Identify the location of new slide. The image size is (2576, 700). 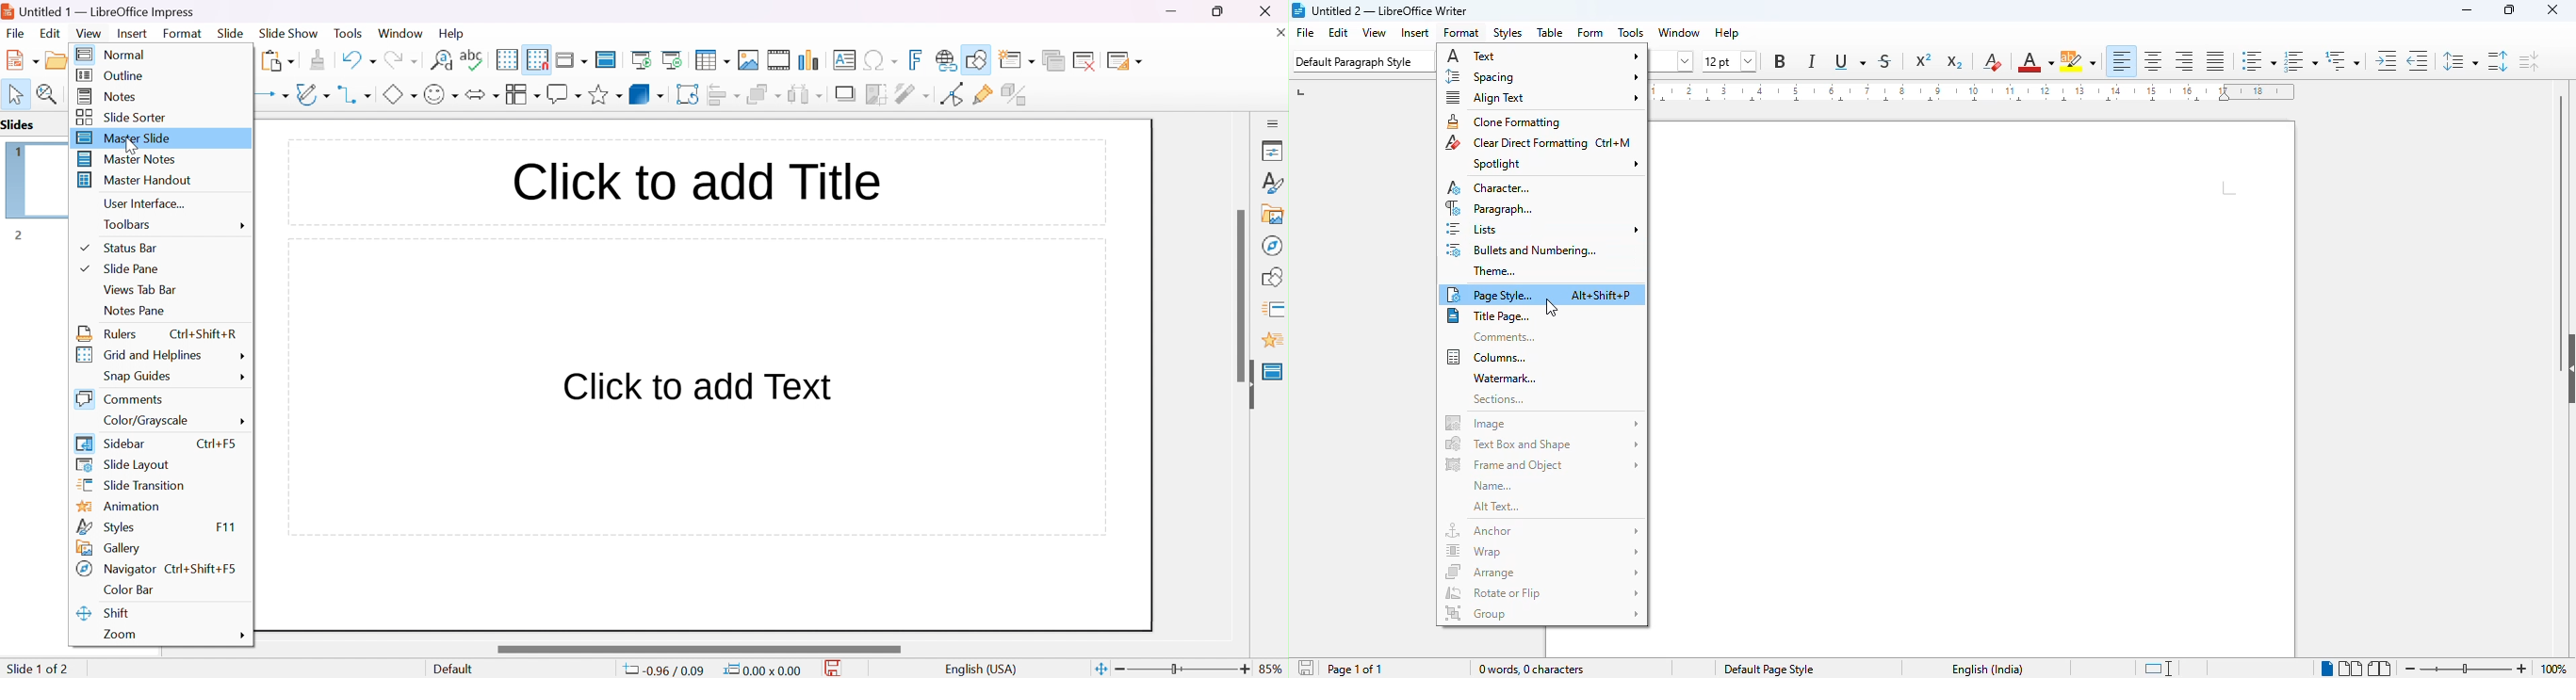
(1020, 58).